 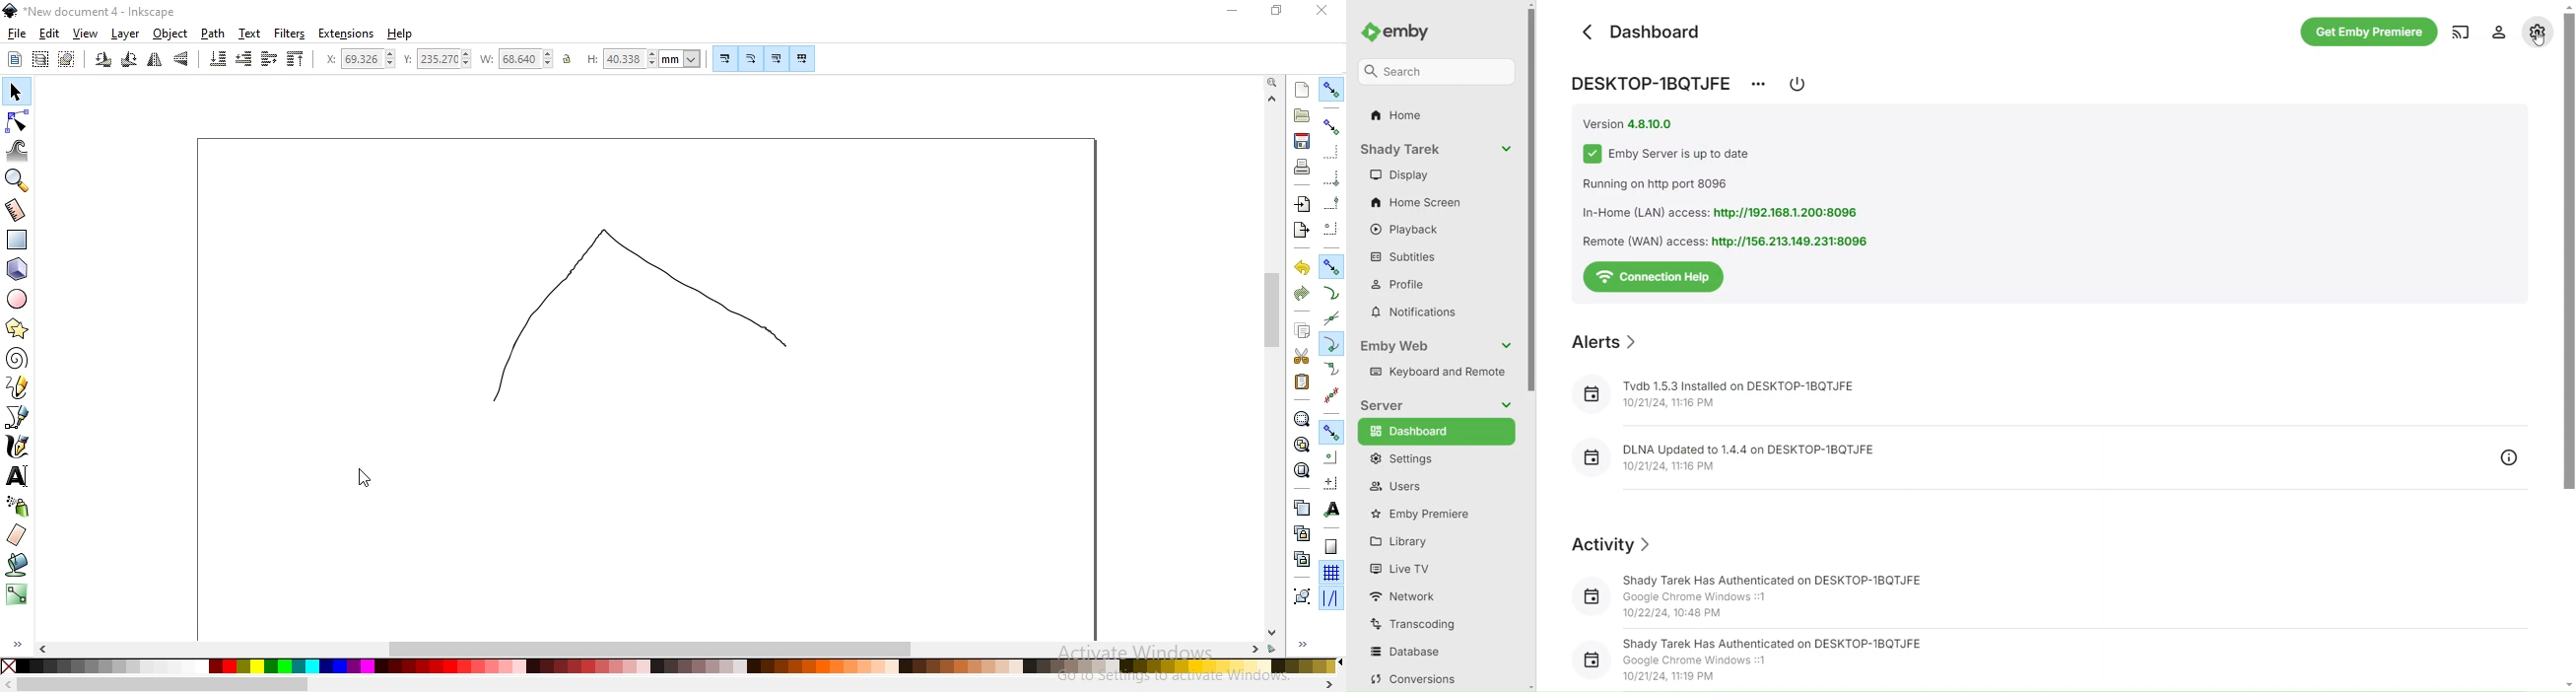 I want to click on layer, so click(x=126, y=35).